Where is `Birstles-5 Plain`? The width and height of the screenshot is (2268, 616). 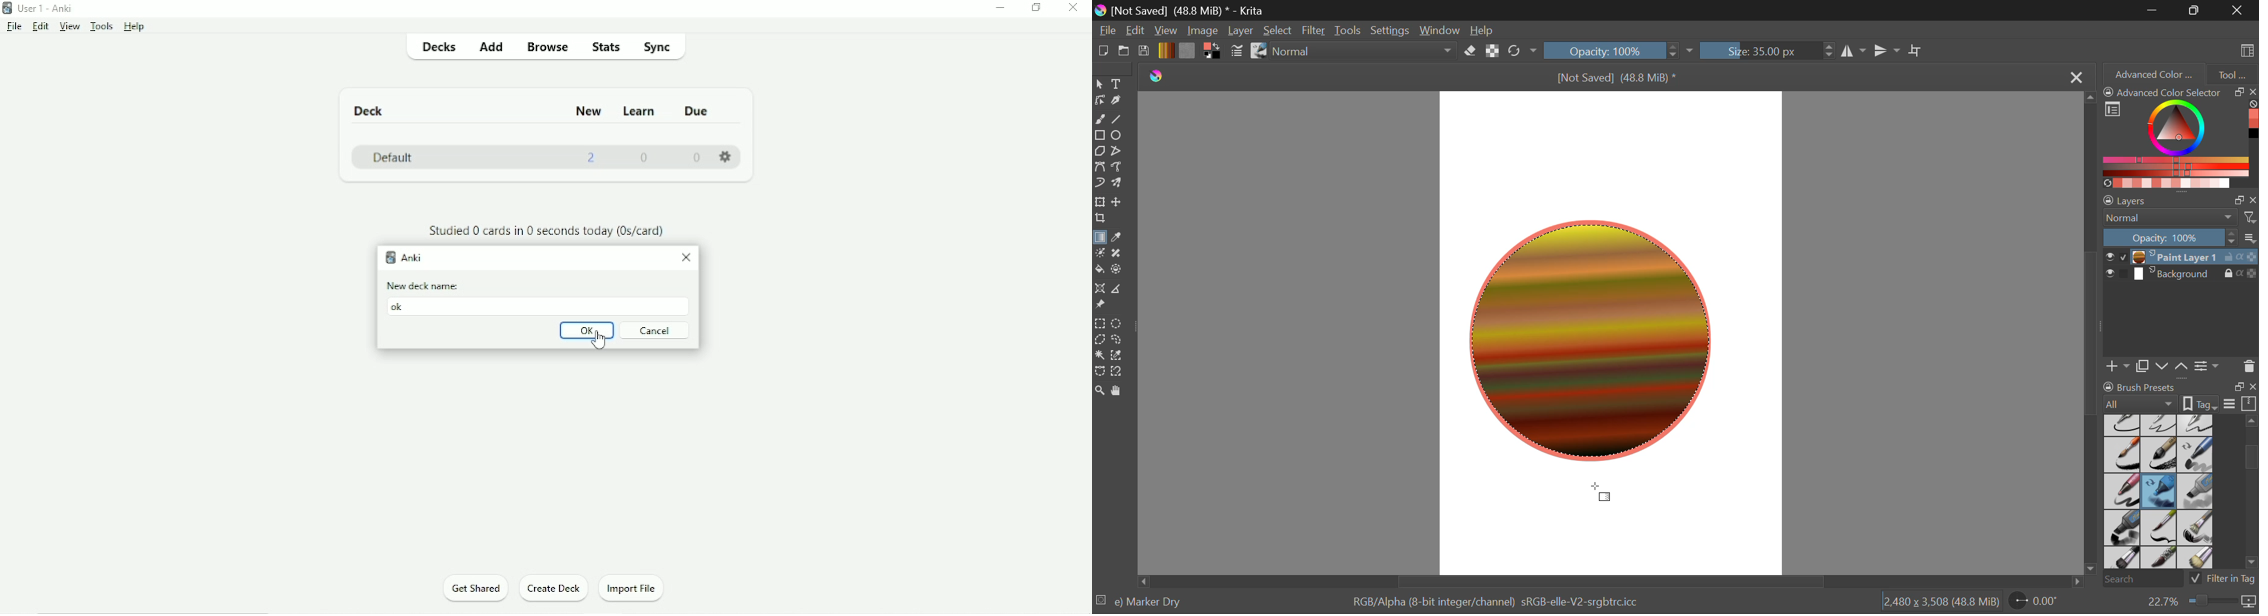 Birstles-5 Plain is located at coordinates (2198, 559).